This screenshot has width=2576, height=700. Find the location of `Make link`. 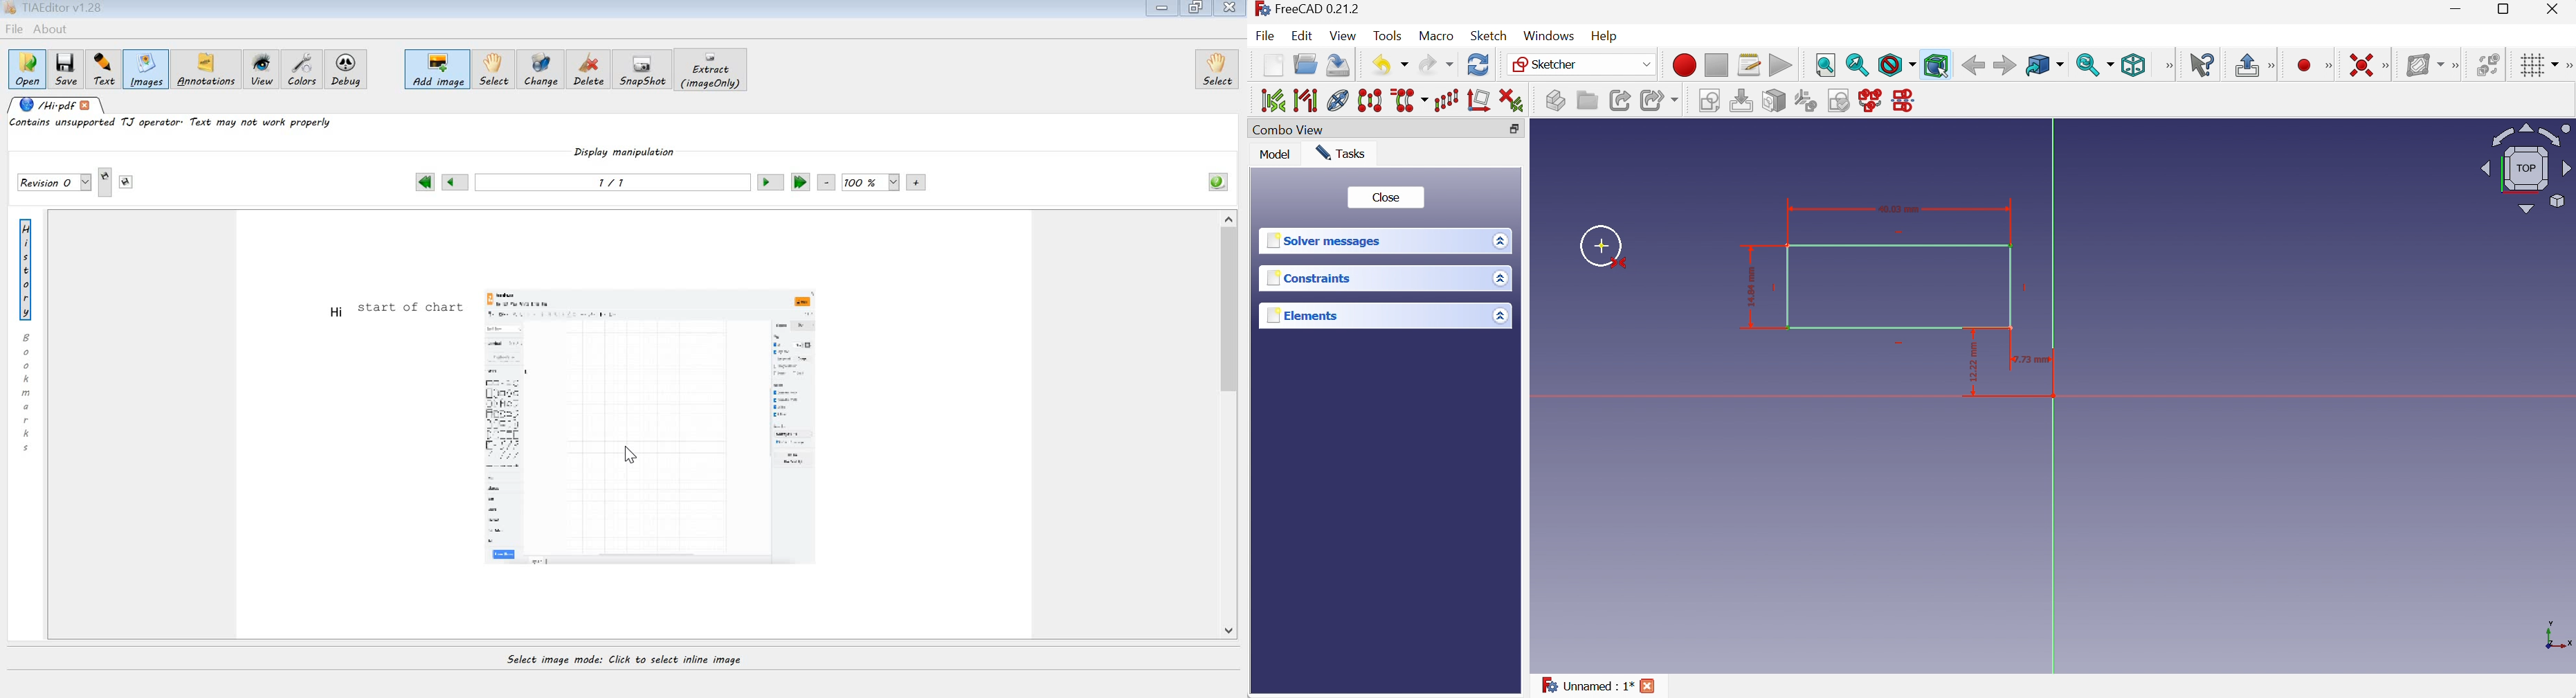

Make link is located at coordinates (1621, 100).